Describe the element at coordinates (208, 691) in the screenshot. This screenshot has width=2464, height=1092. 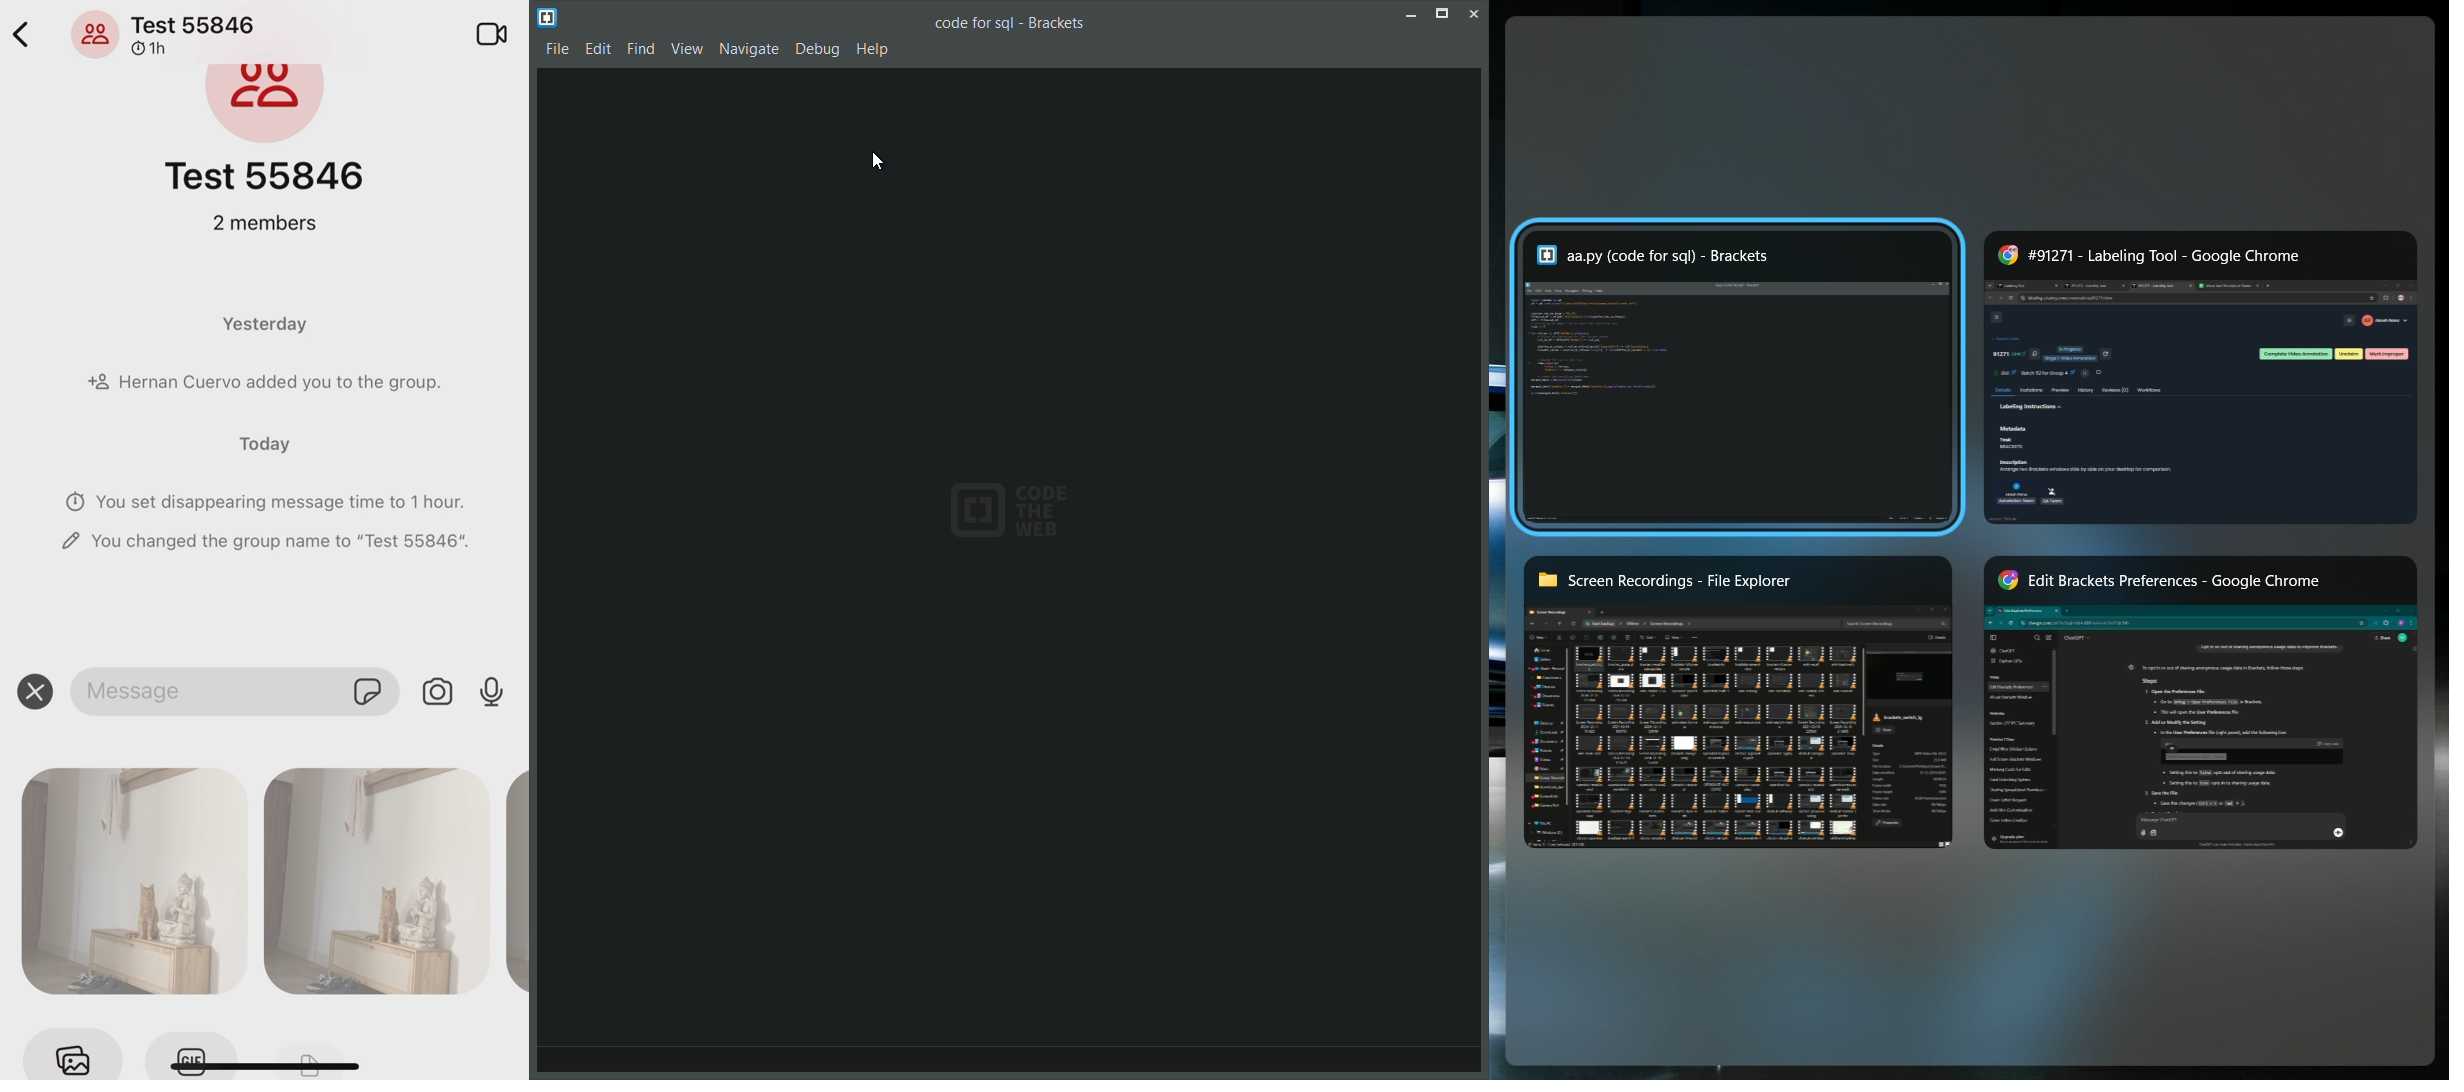
I see `space for the message` at that location.